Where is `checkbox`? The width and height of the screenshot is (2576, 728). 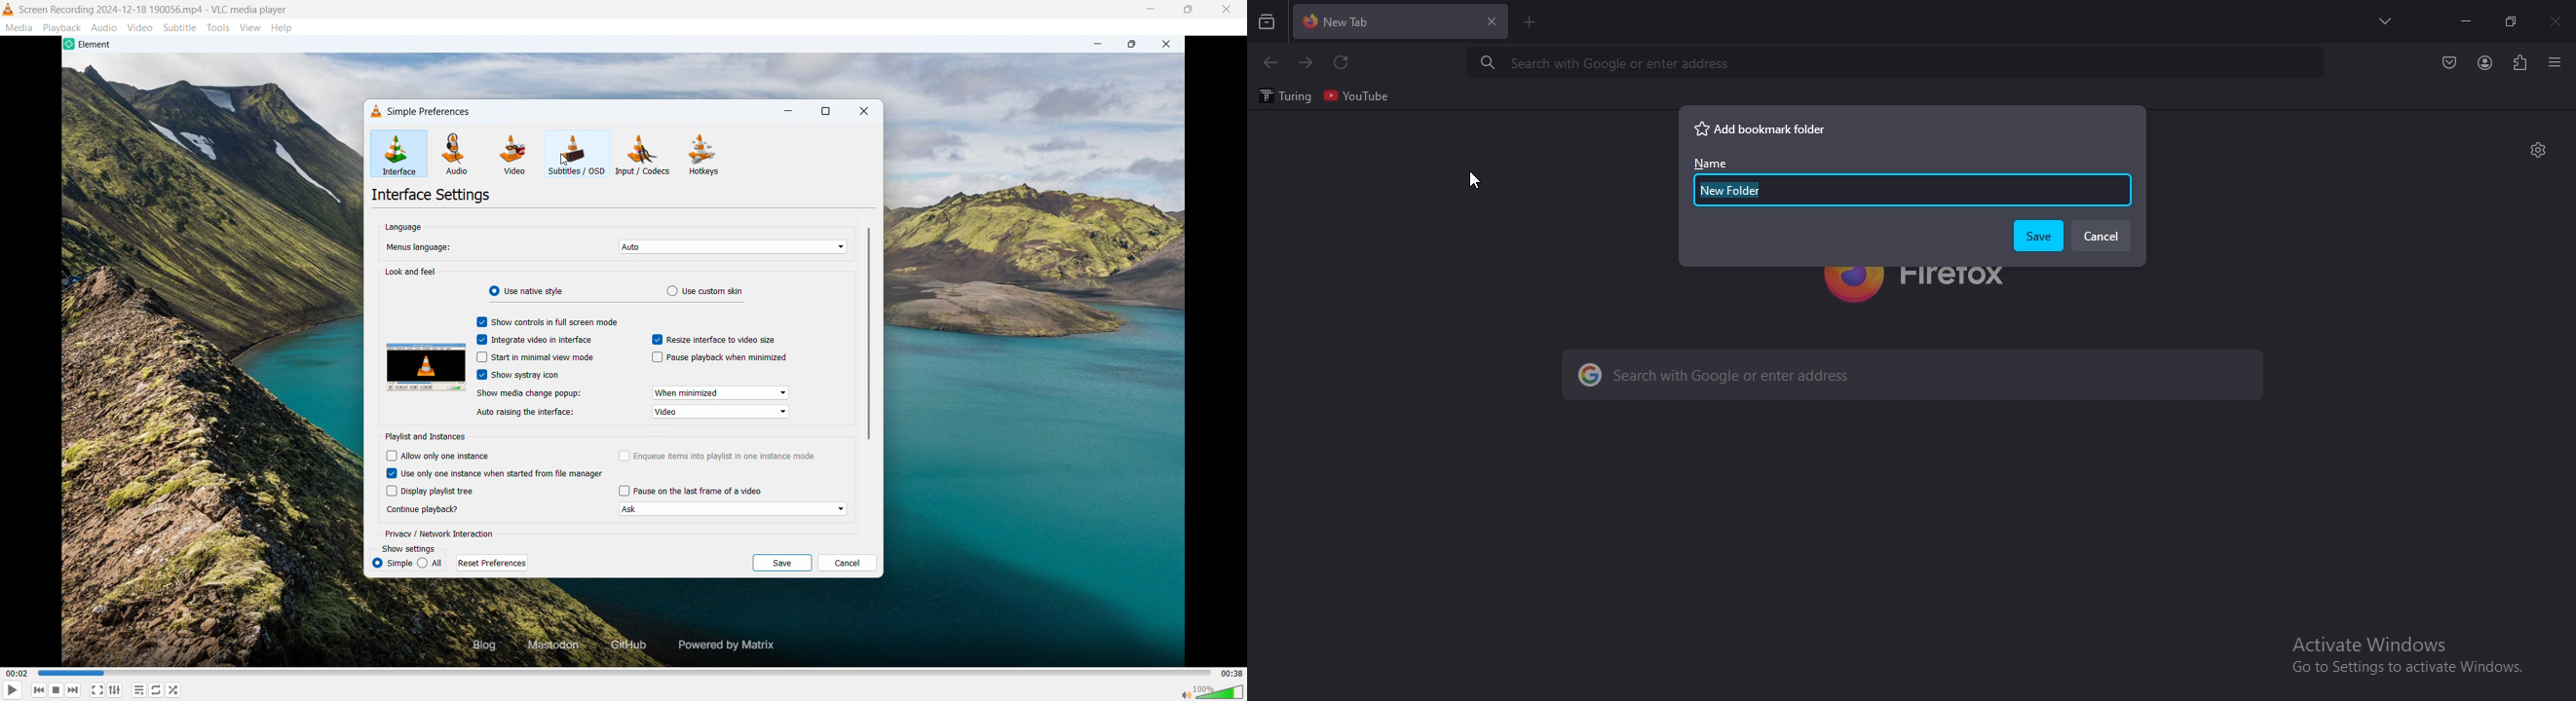 checkbox is located at coordinates (389, 473).